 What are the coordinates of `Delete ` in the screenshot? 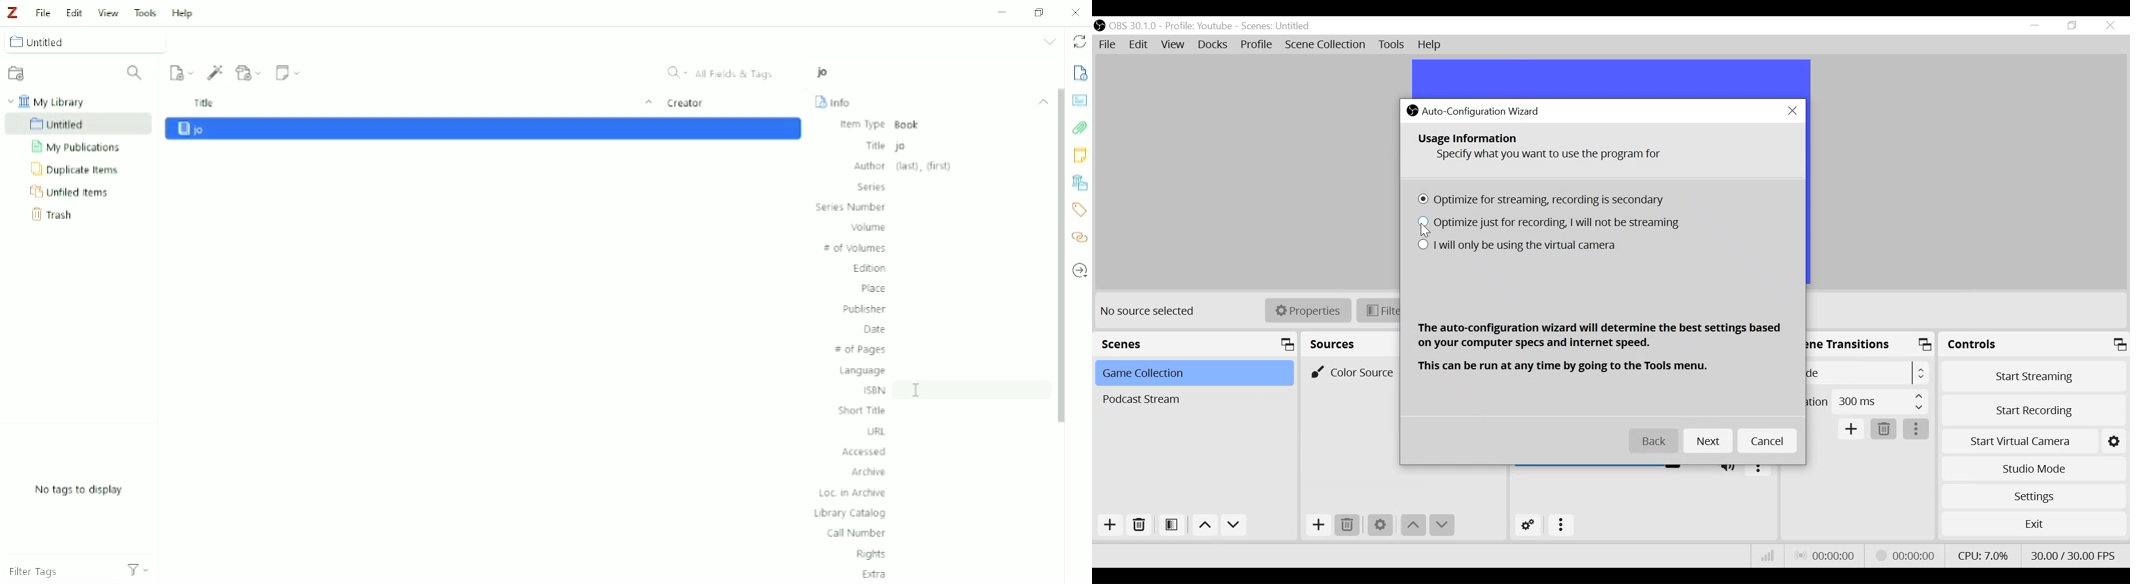 It's located at (1885, 429).